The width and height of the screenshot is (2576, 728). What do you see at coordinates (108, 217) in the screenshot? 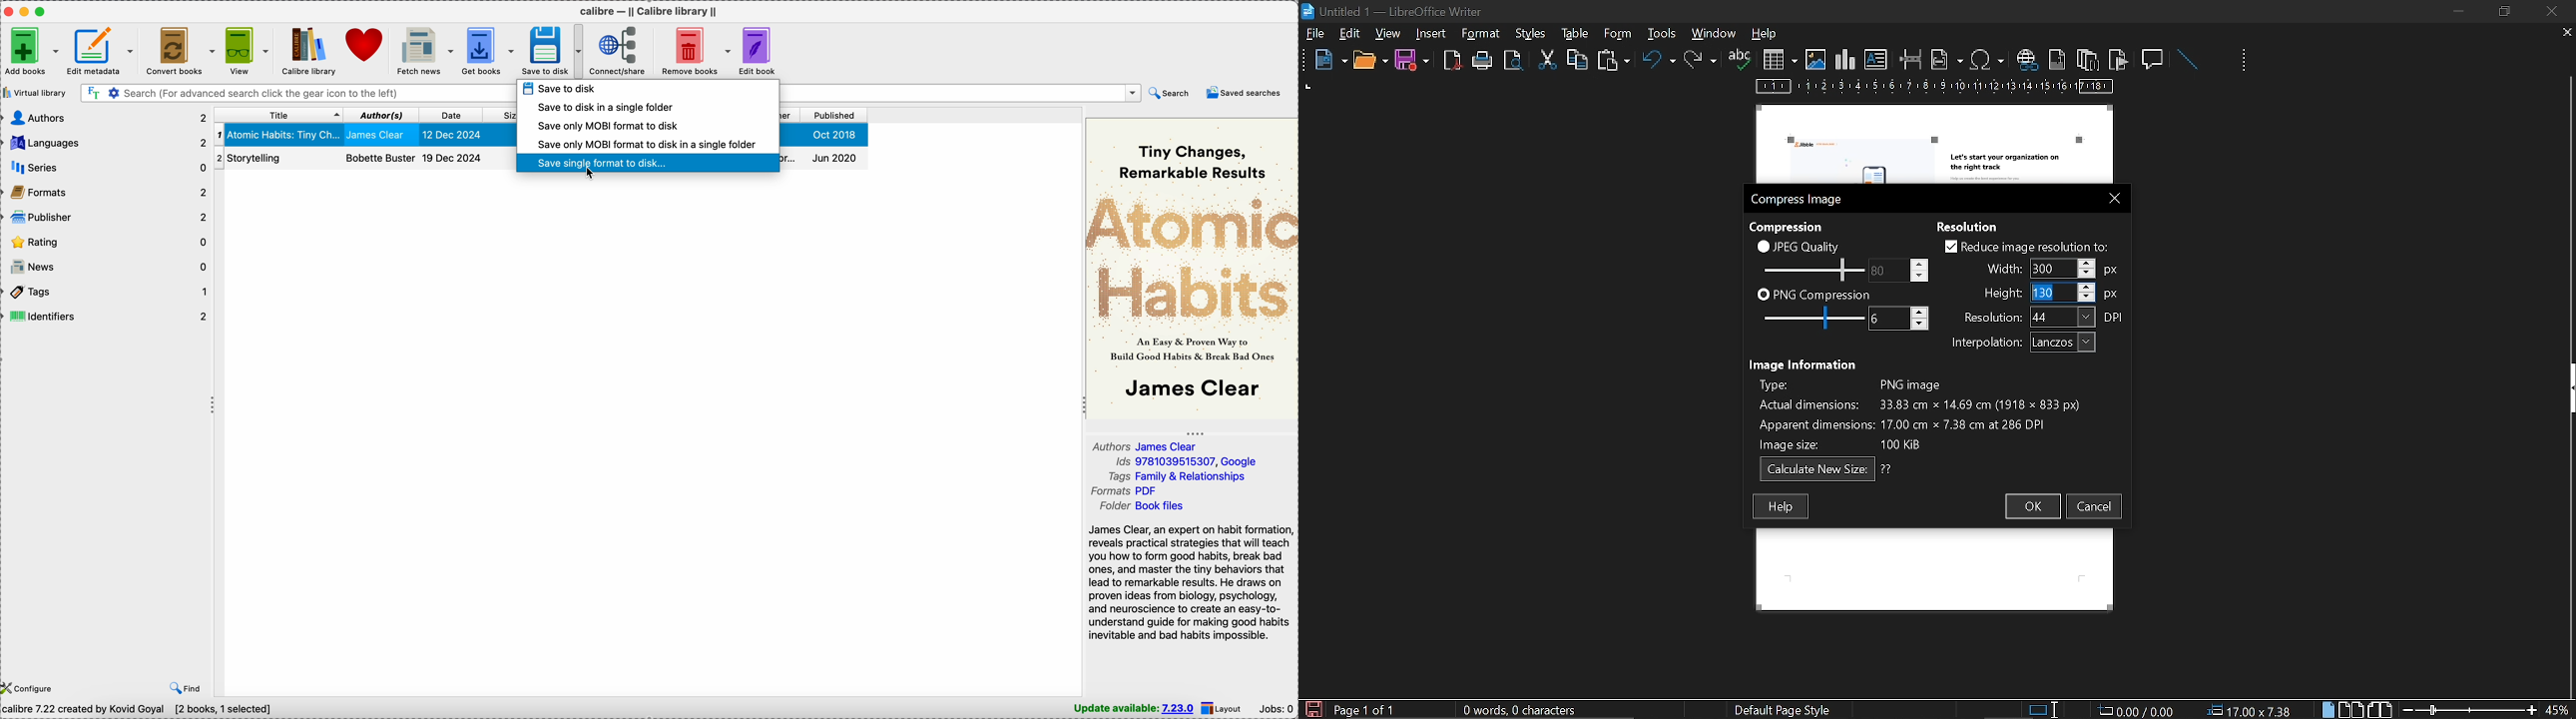
I see `publisher` at bounding box center [108, 217].